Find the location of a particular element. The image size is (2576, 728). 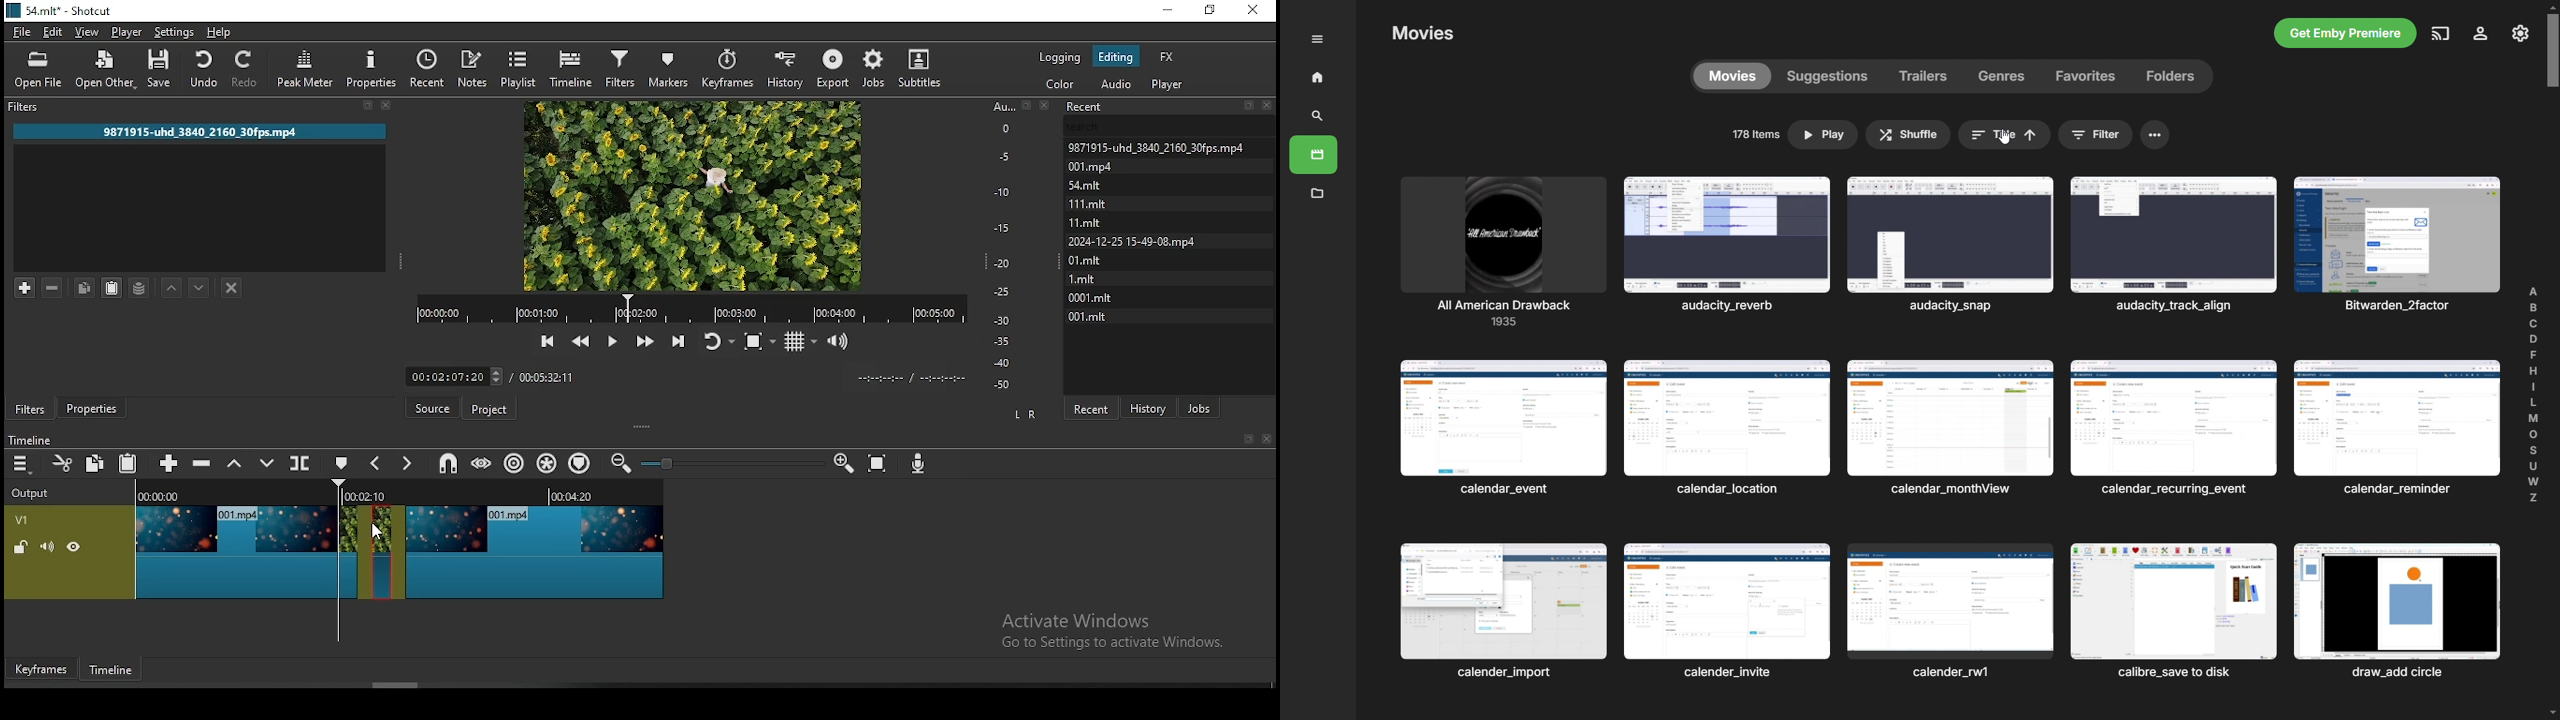

play quickly forwards is located at coordinates (642, 339).